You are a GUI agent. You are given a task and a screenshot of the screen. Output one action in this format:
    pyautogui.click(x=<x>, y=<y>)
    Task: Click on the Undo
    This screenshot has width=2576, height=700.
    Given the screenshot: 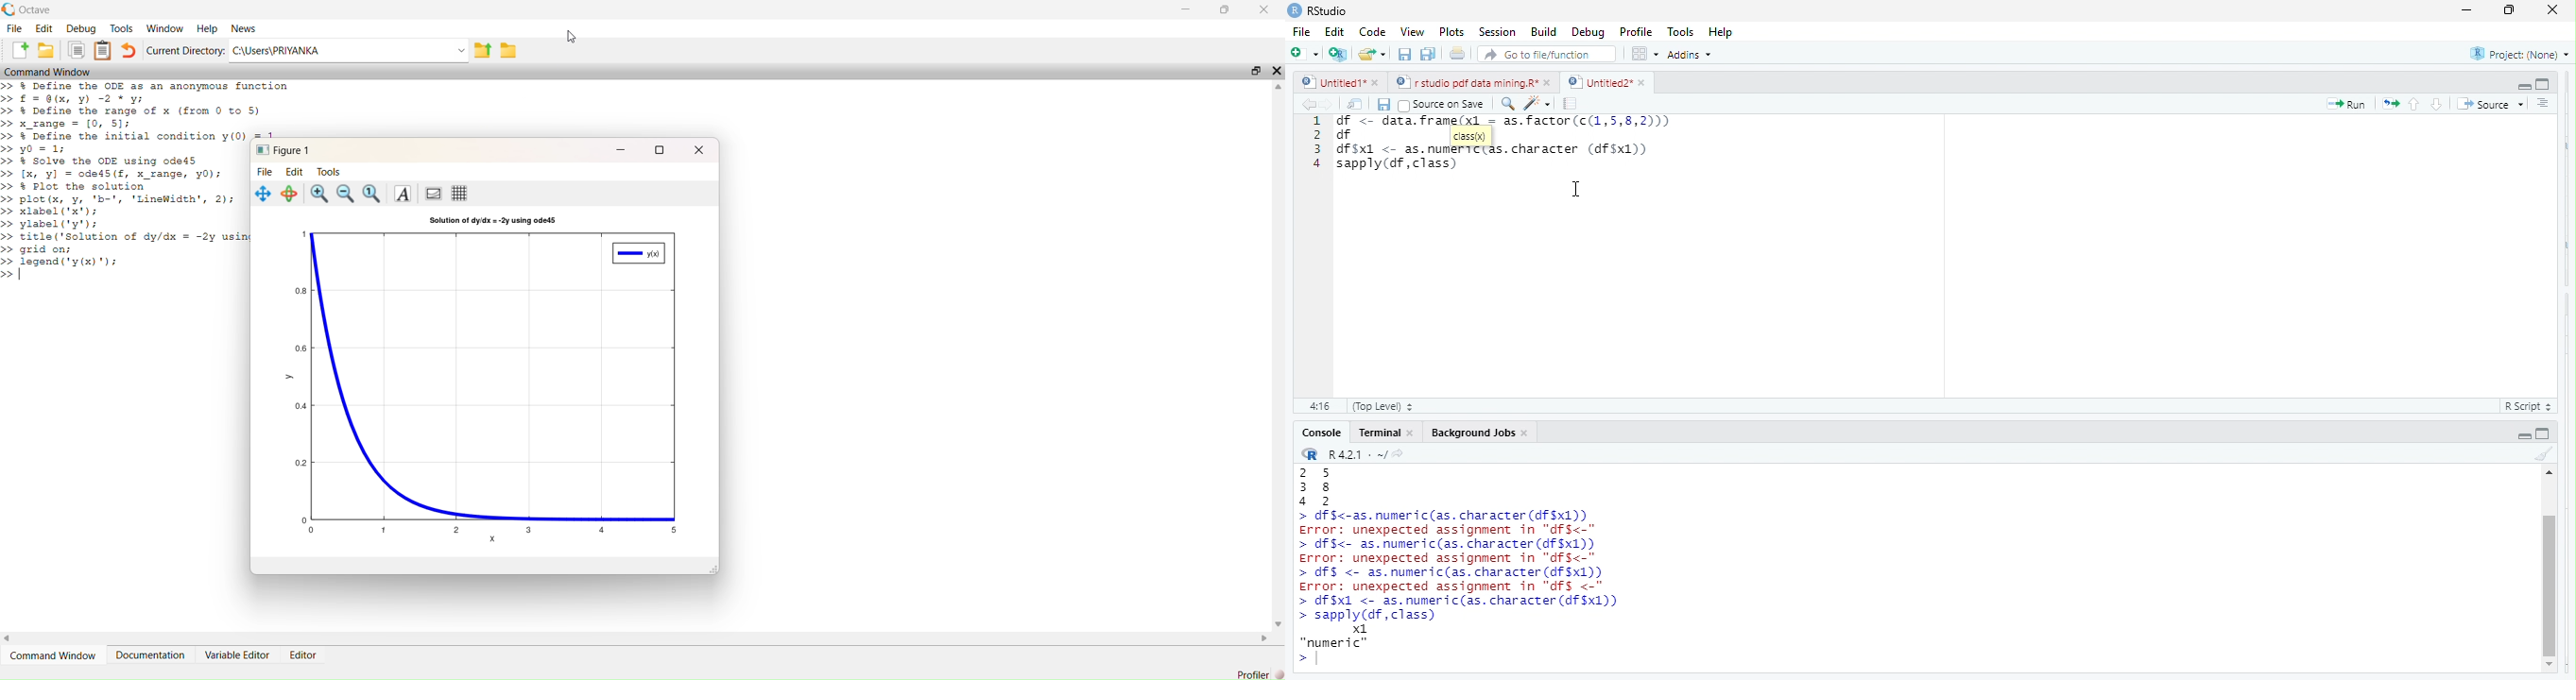 What is the action you would take?
    pyautogui.click(x=129, y=50)
    